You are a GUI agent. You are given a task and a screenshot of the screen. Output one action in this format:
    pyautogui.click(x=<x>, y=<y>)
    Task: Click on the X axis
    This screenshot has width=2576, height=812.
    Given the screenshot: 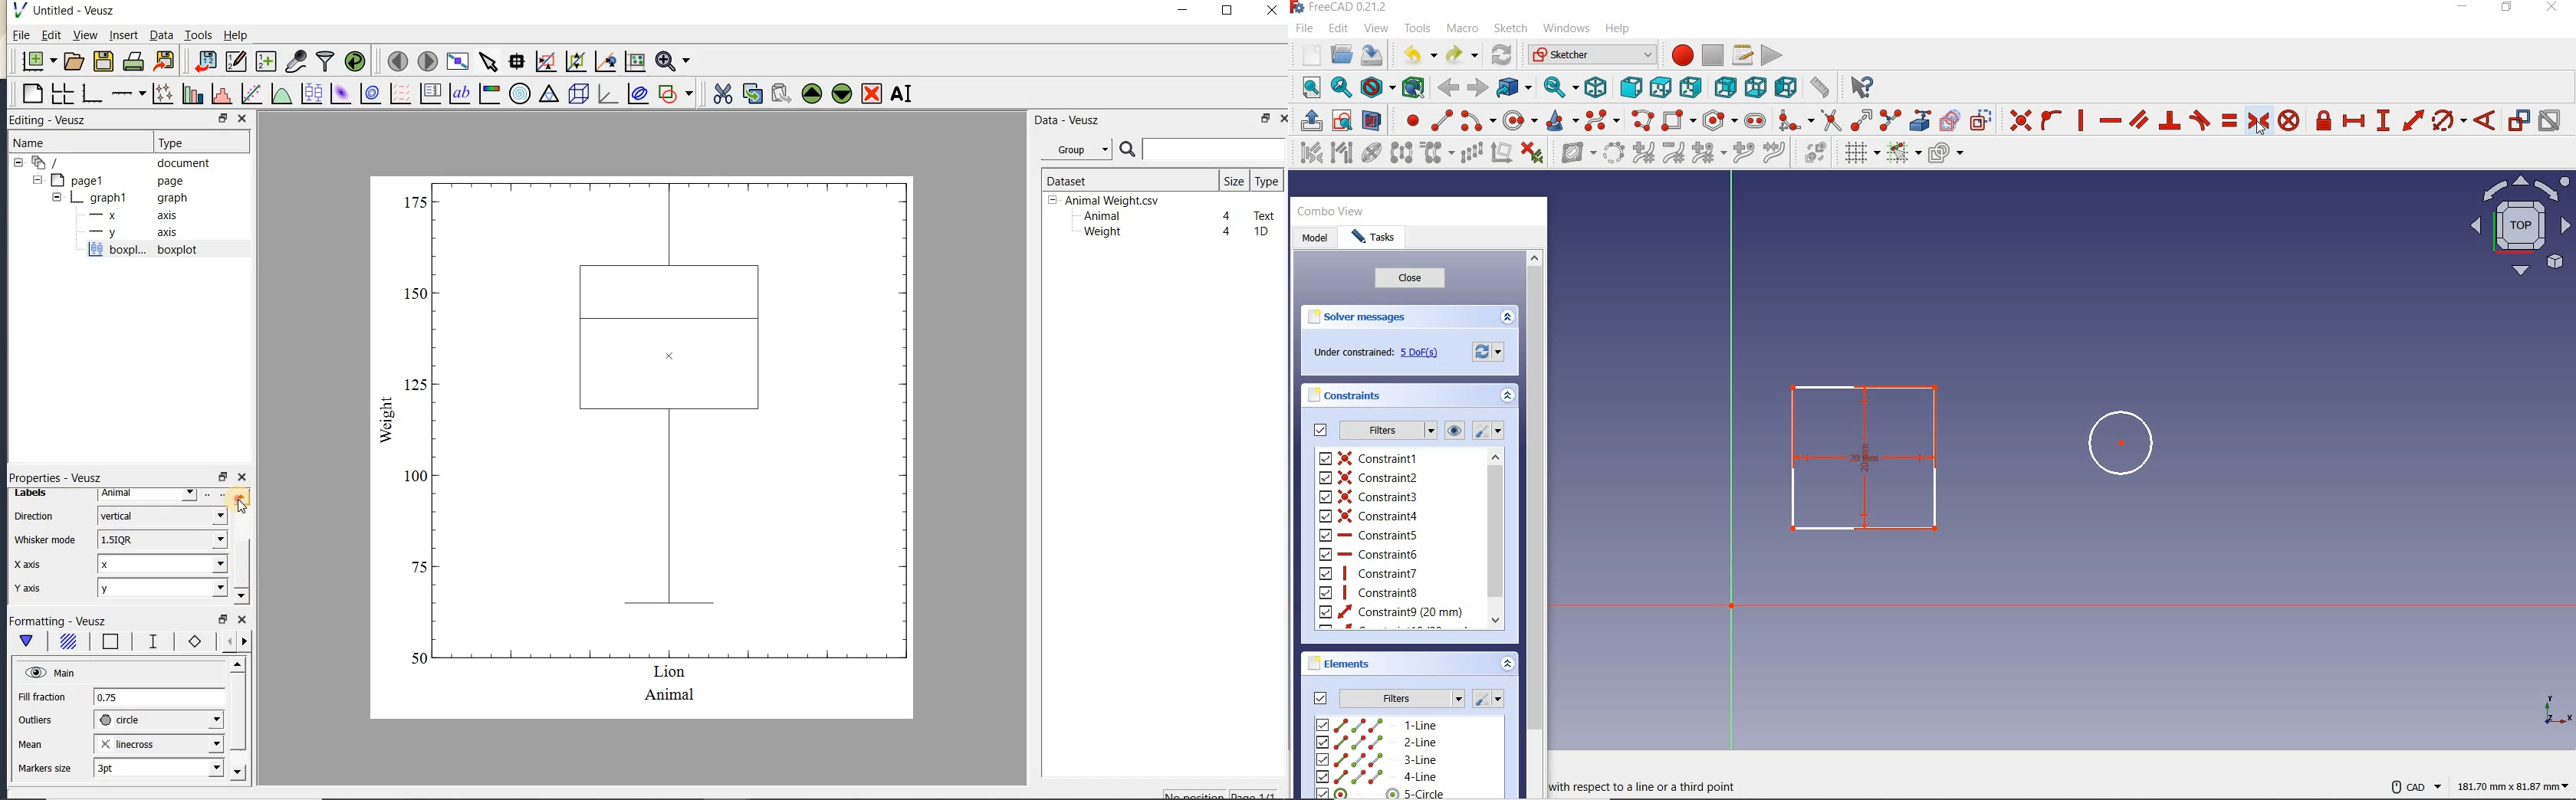 What is the action you would take?
    pyautogui.click(x=29, y=566)
    